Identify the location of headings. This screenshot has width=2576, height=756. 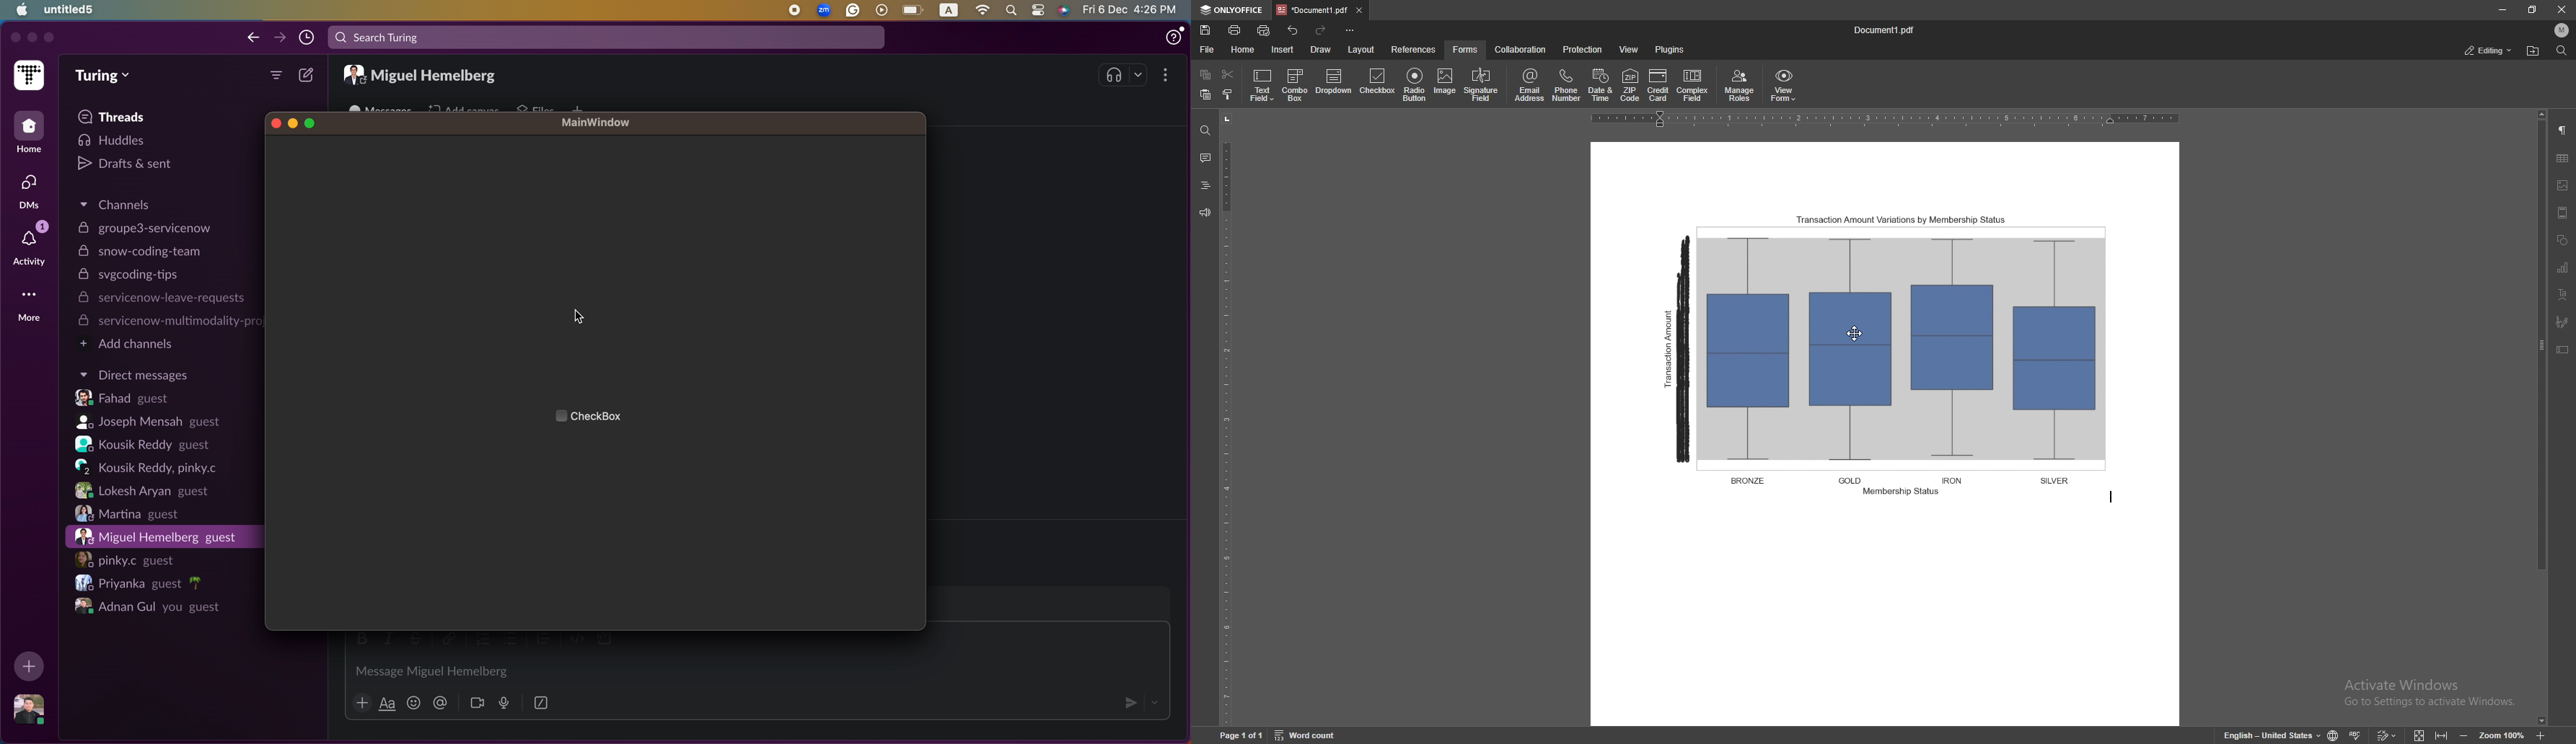
(1205, 185).